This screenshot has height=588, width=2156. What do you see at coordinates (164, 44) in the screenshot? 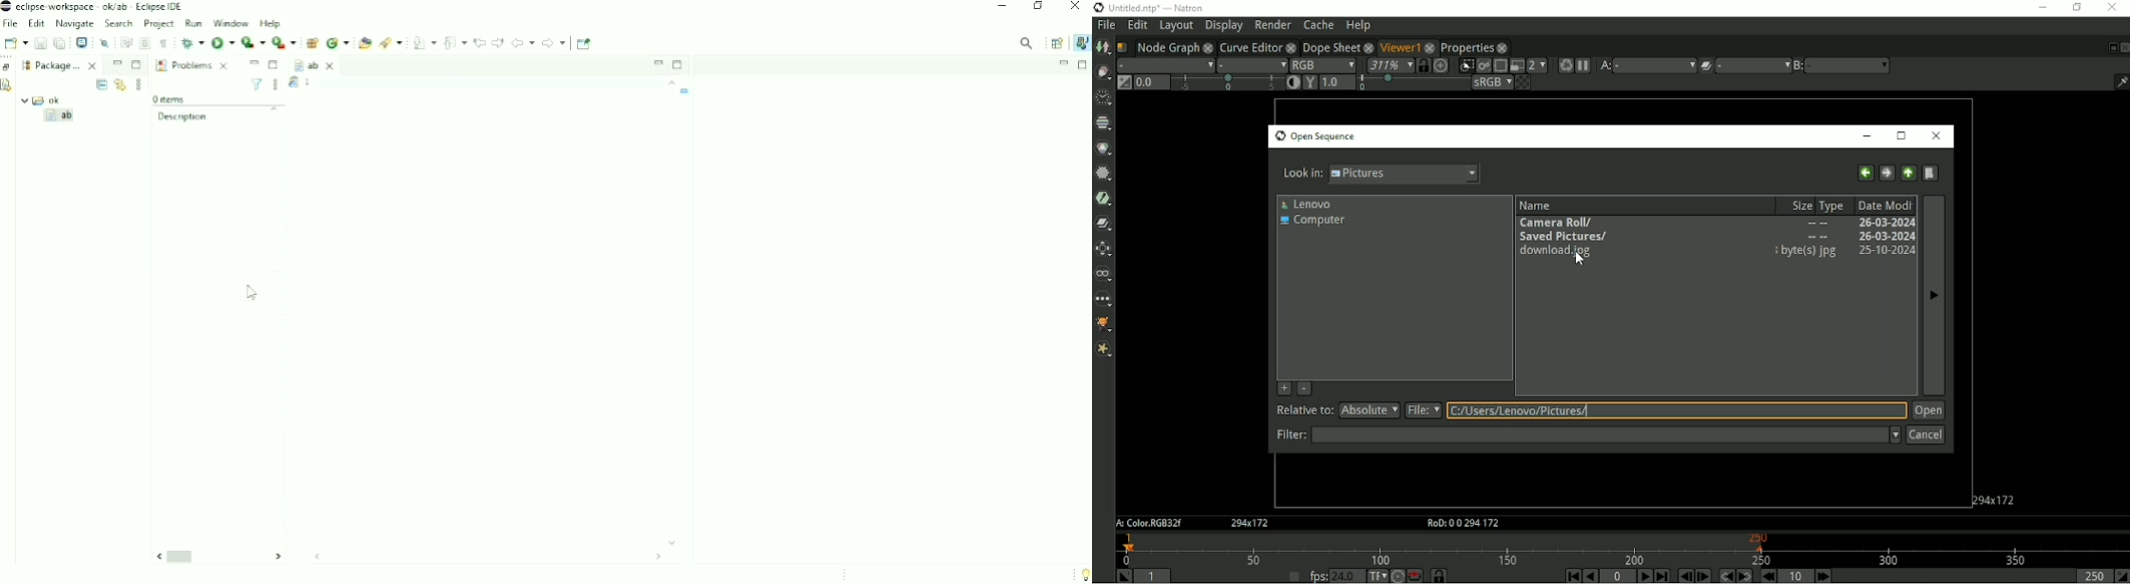
I see `Show Whitespace Characters` at bounding box center [164, 44].